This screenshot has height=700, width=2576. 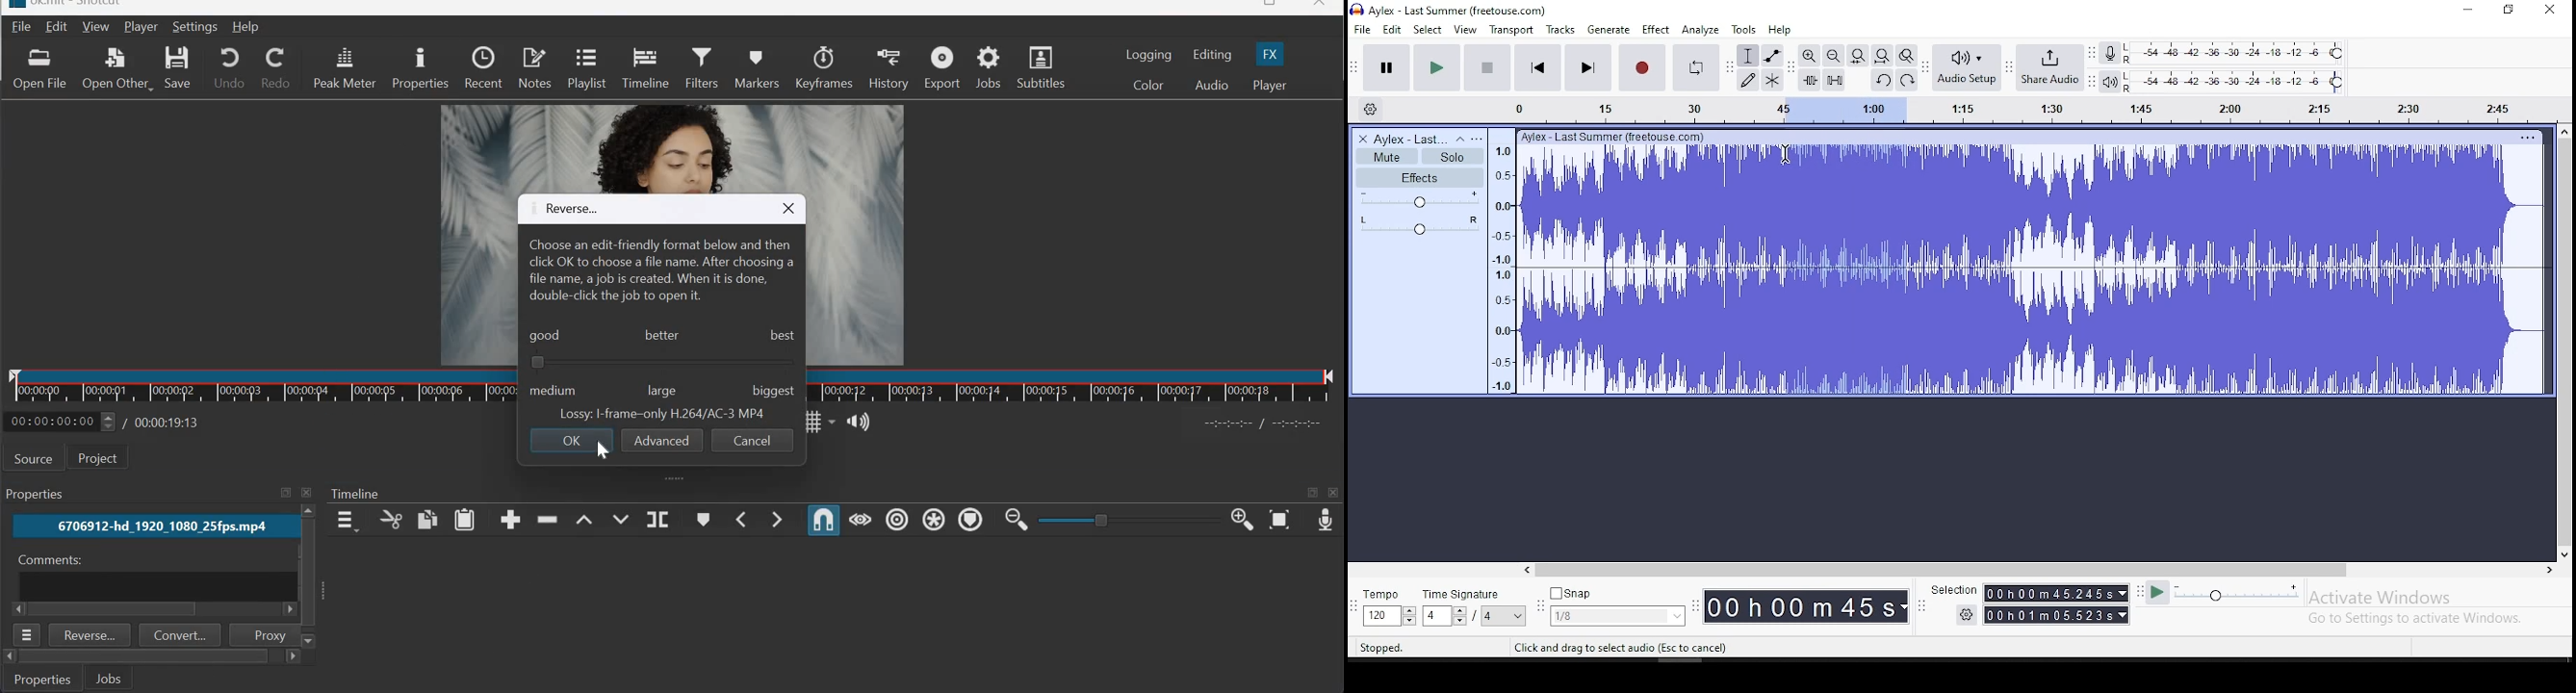 What do you see at coordinates (2057, 616) in the screenshot?
I see `00h00m55989s` at bounding box center [2057, 616].